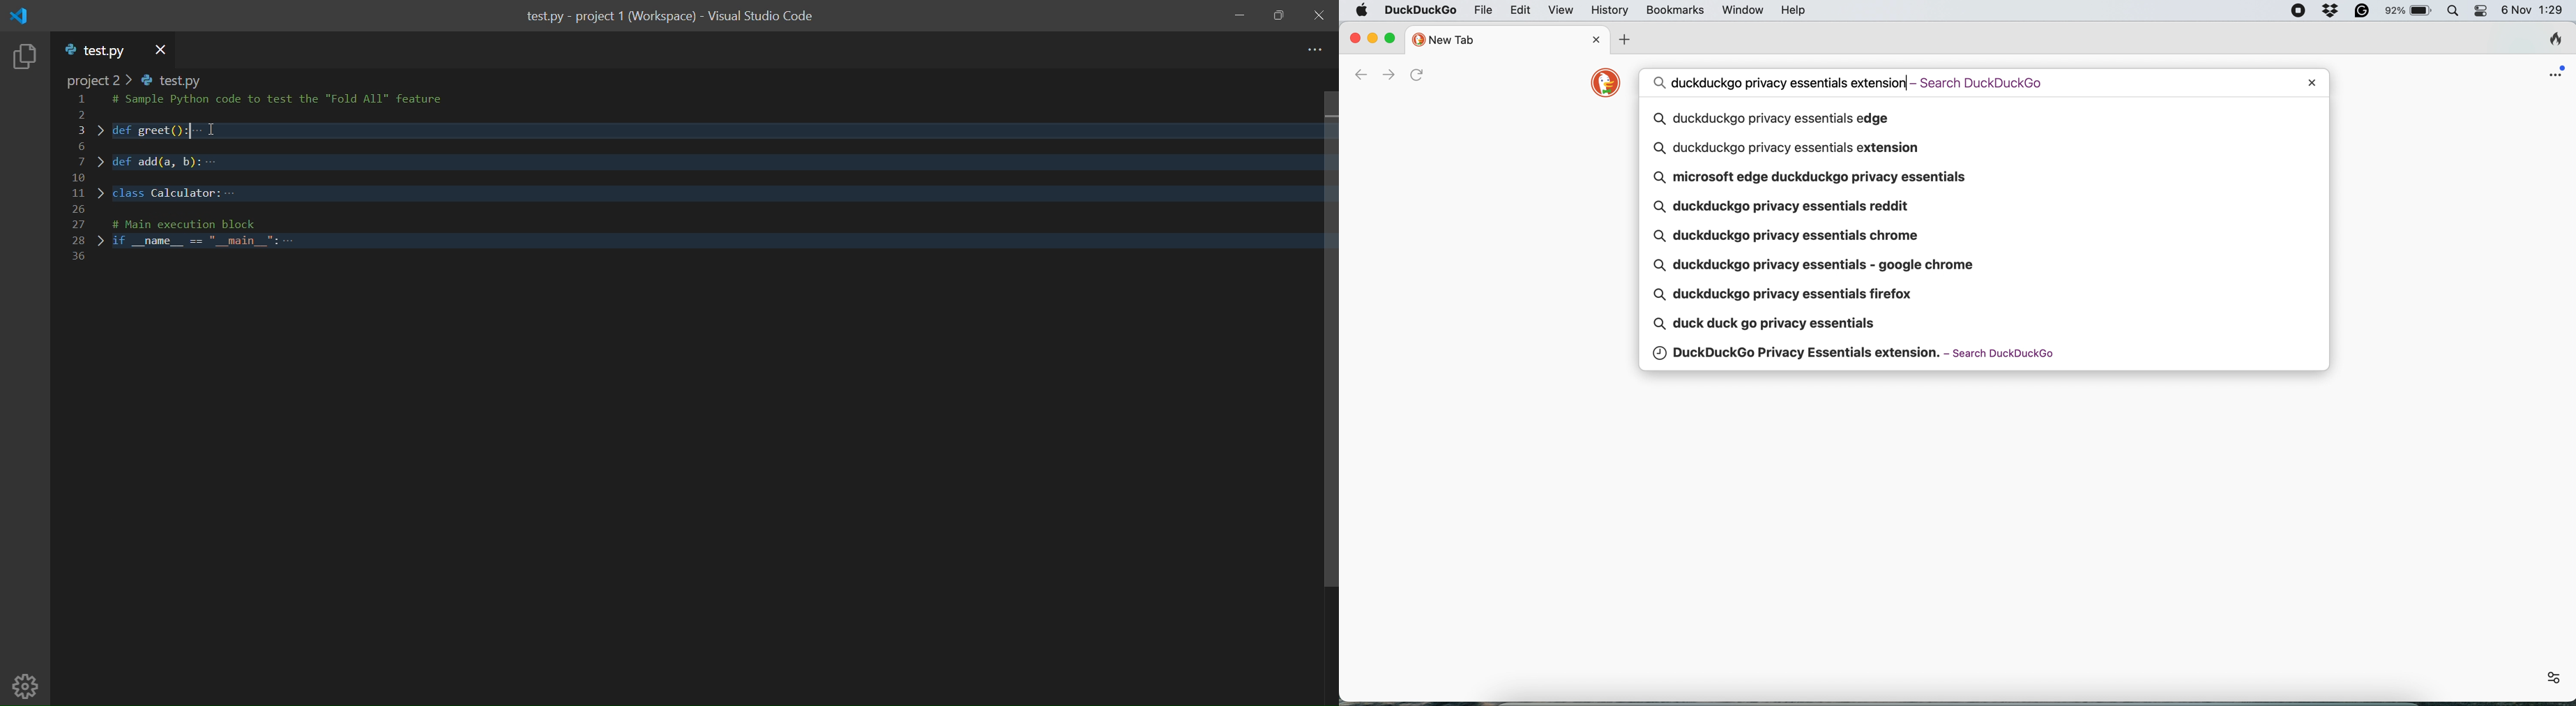 Image resolution: width=2576 pixels, height=728 pixels. What do you see at coordinates (1360, 75) in the screenshot?
I see `go back` at bounding box center [1360, 75].